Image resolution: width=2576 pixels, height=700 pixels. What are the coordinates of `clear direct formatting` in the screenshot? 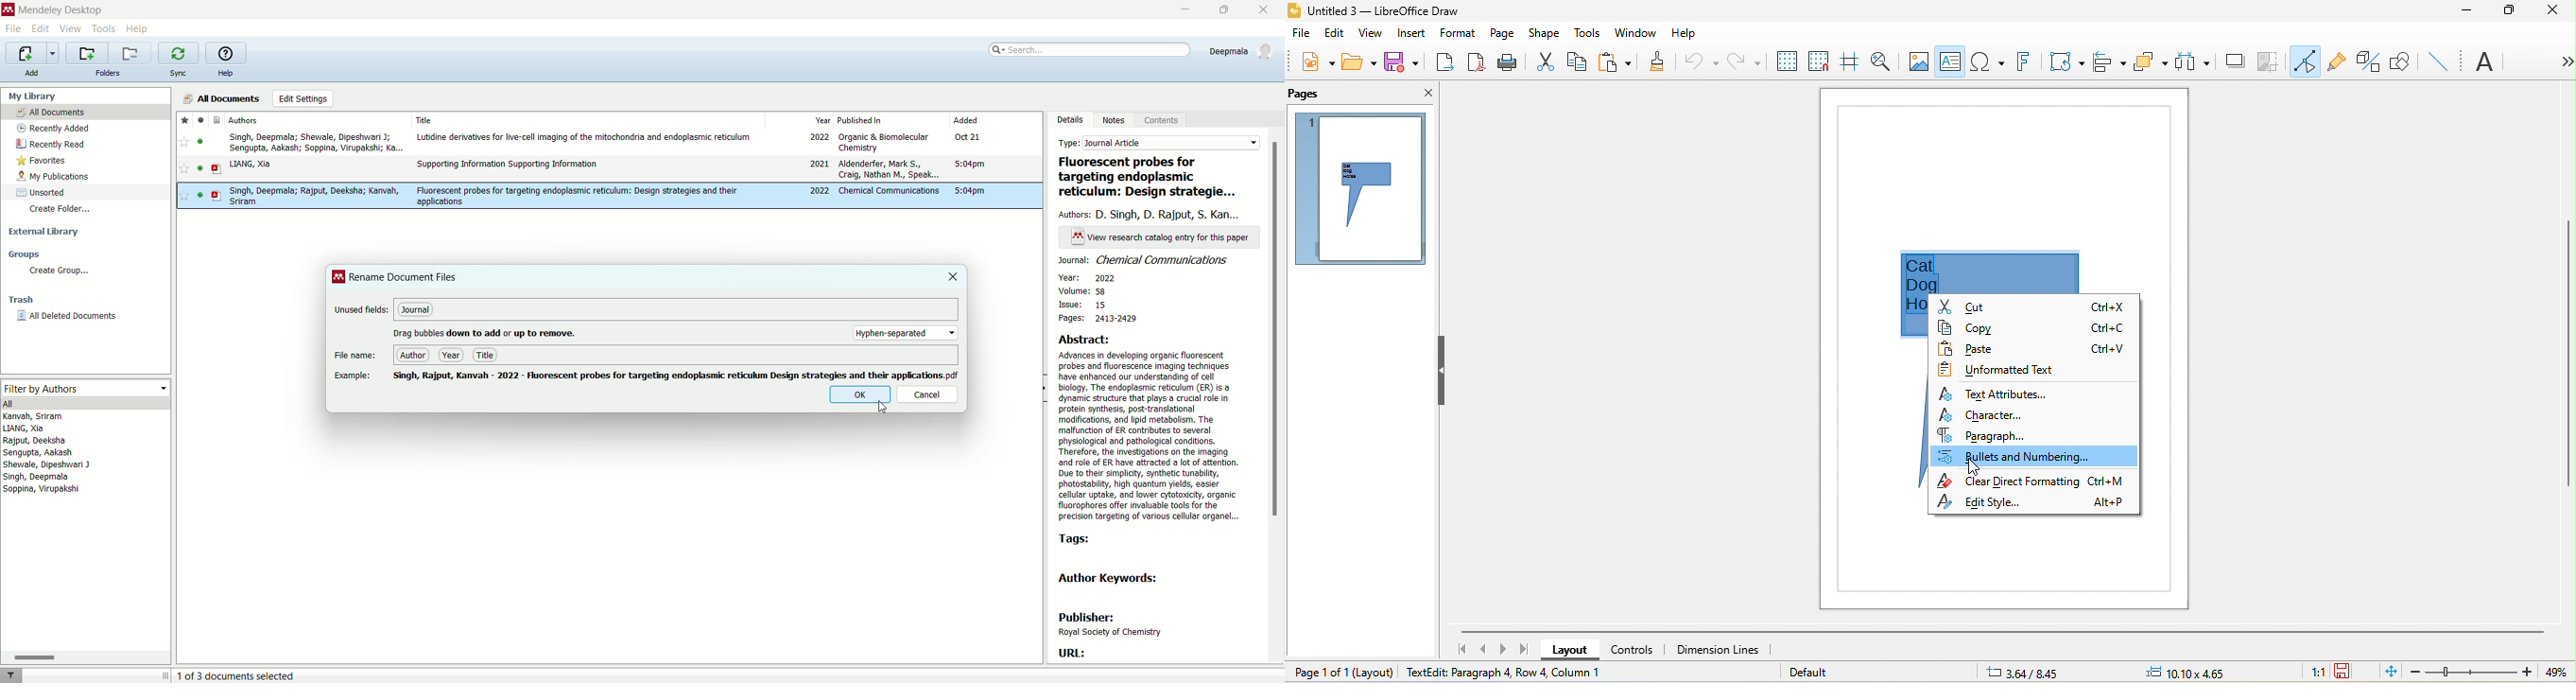 It's located at (2036, 482).